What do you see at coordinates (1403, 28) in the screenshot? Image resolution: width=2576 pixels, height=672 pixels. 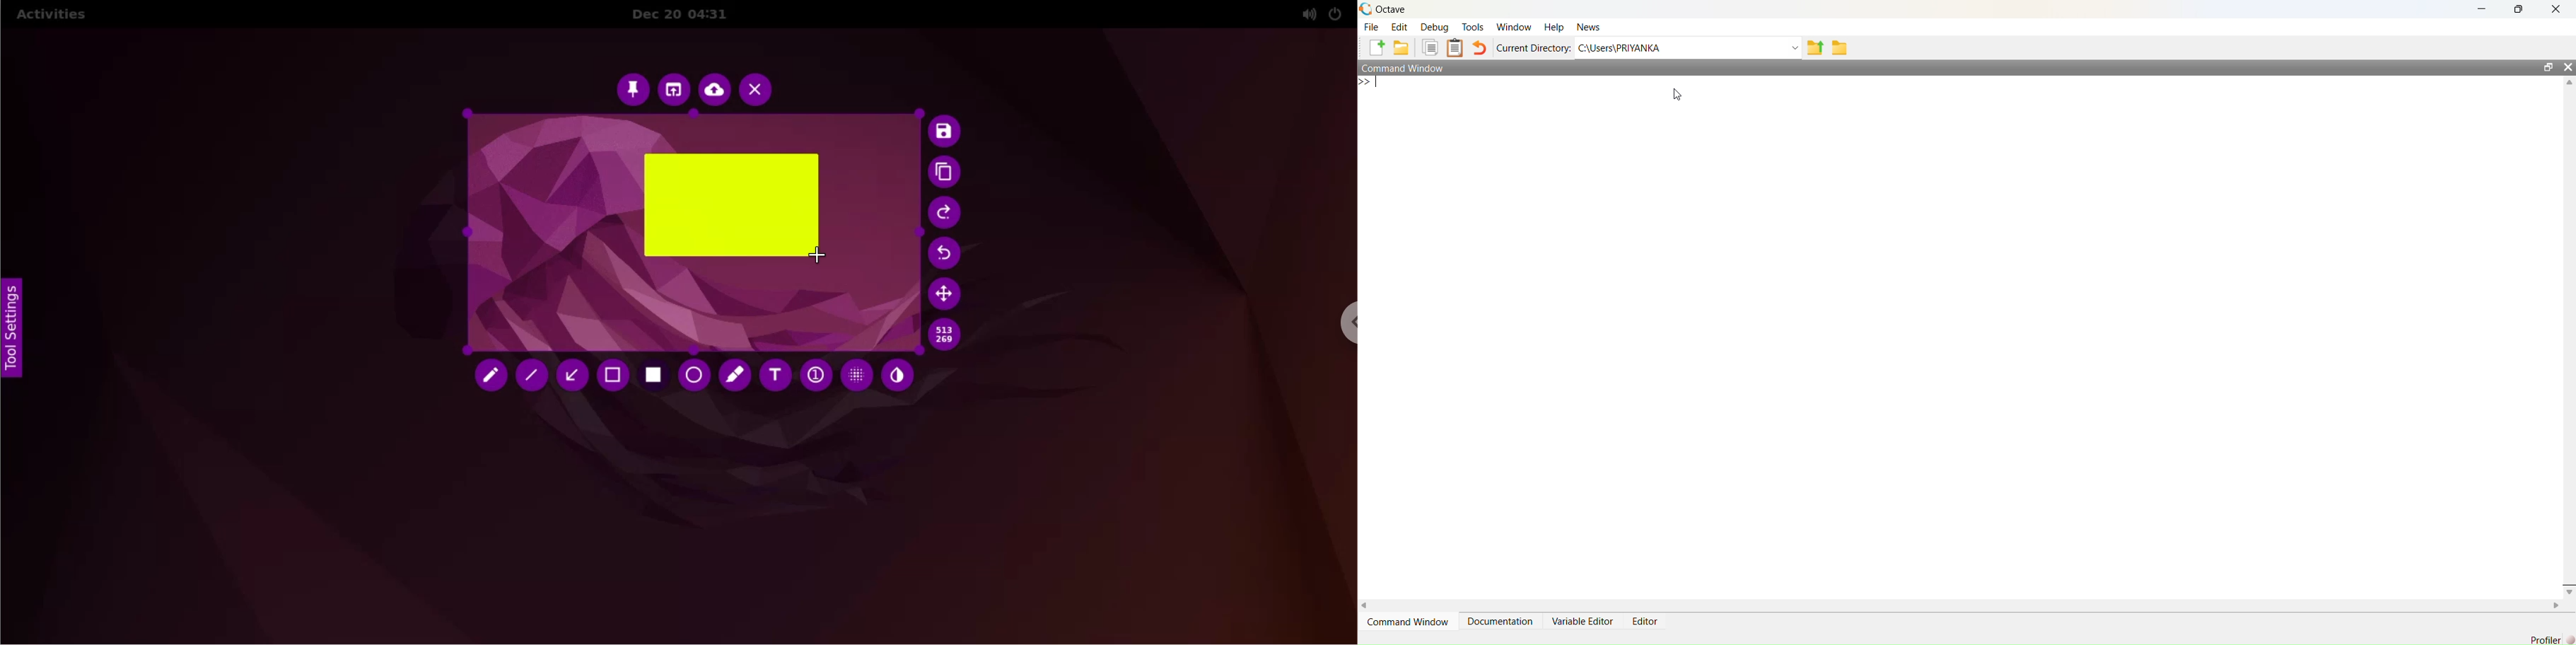 I see `Edit` at bounding box center [1403, 28].